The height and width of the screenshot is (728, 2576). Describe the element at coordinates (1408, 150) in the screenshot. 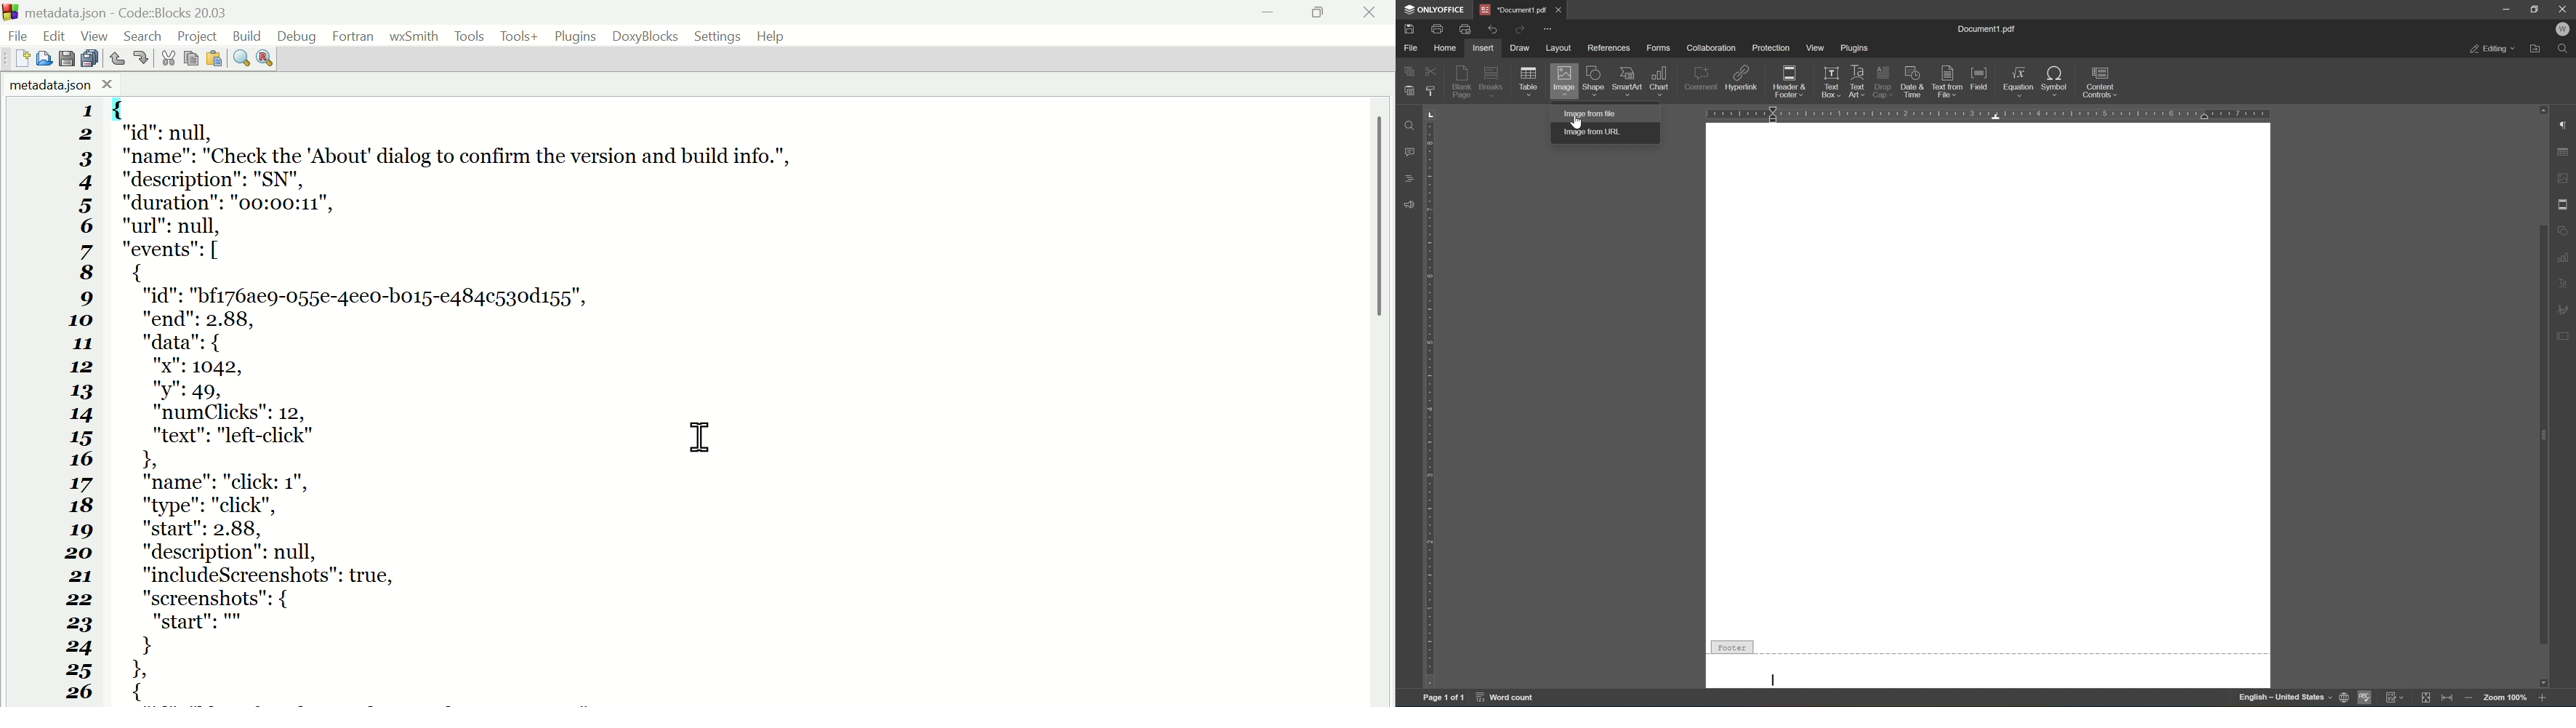

I see `comments` at that location.